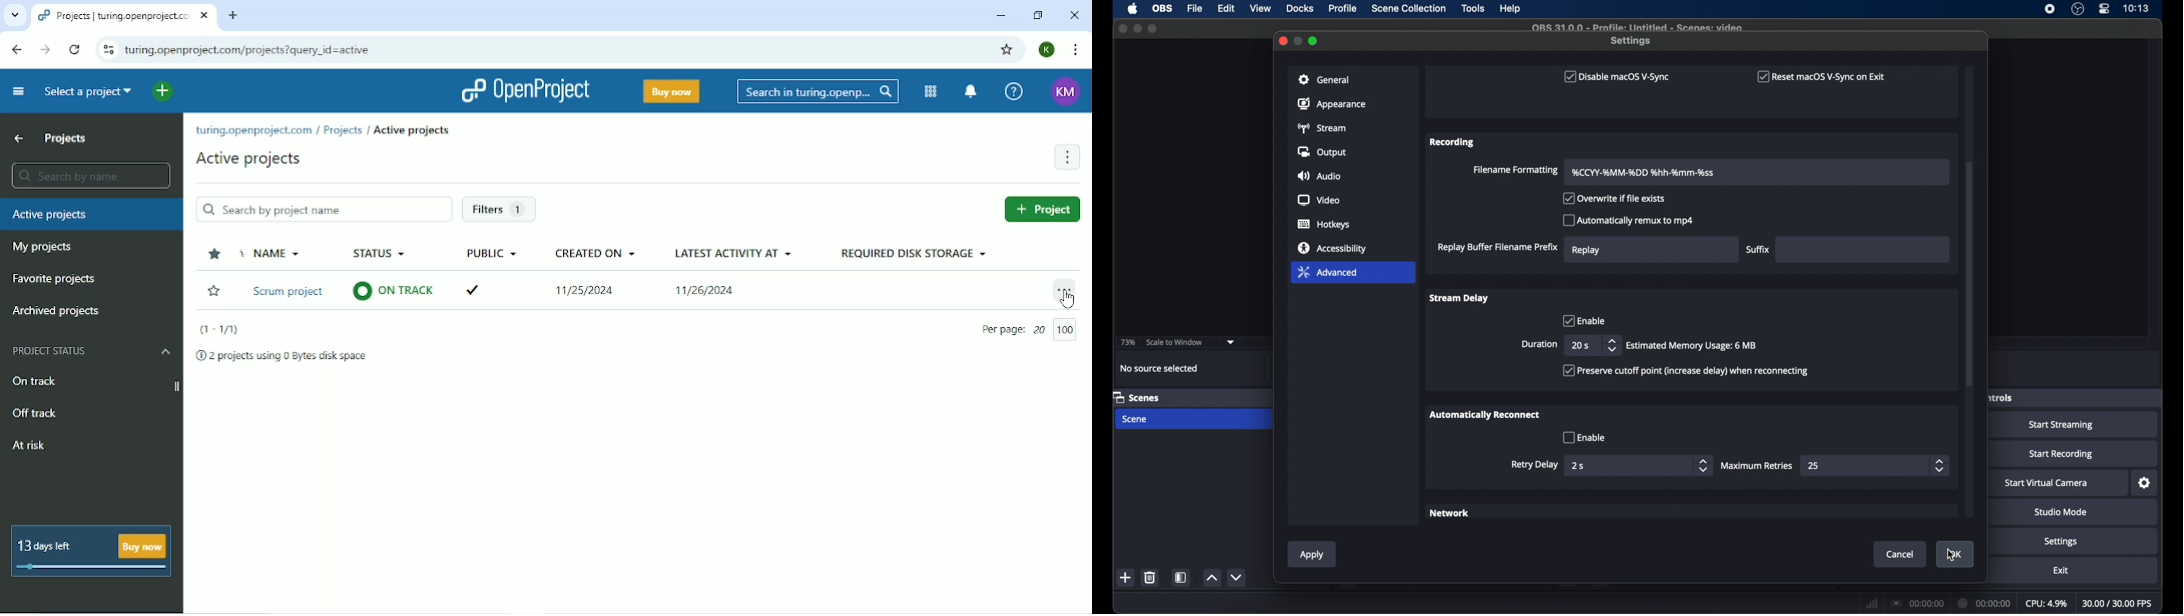 This screenshot has height=616, width=2184. Describe the element at coordinates (1485, 414) in the screenshot. I see `automatically reconnect` at that location.